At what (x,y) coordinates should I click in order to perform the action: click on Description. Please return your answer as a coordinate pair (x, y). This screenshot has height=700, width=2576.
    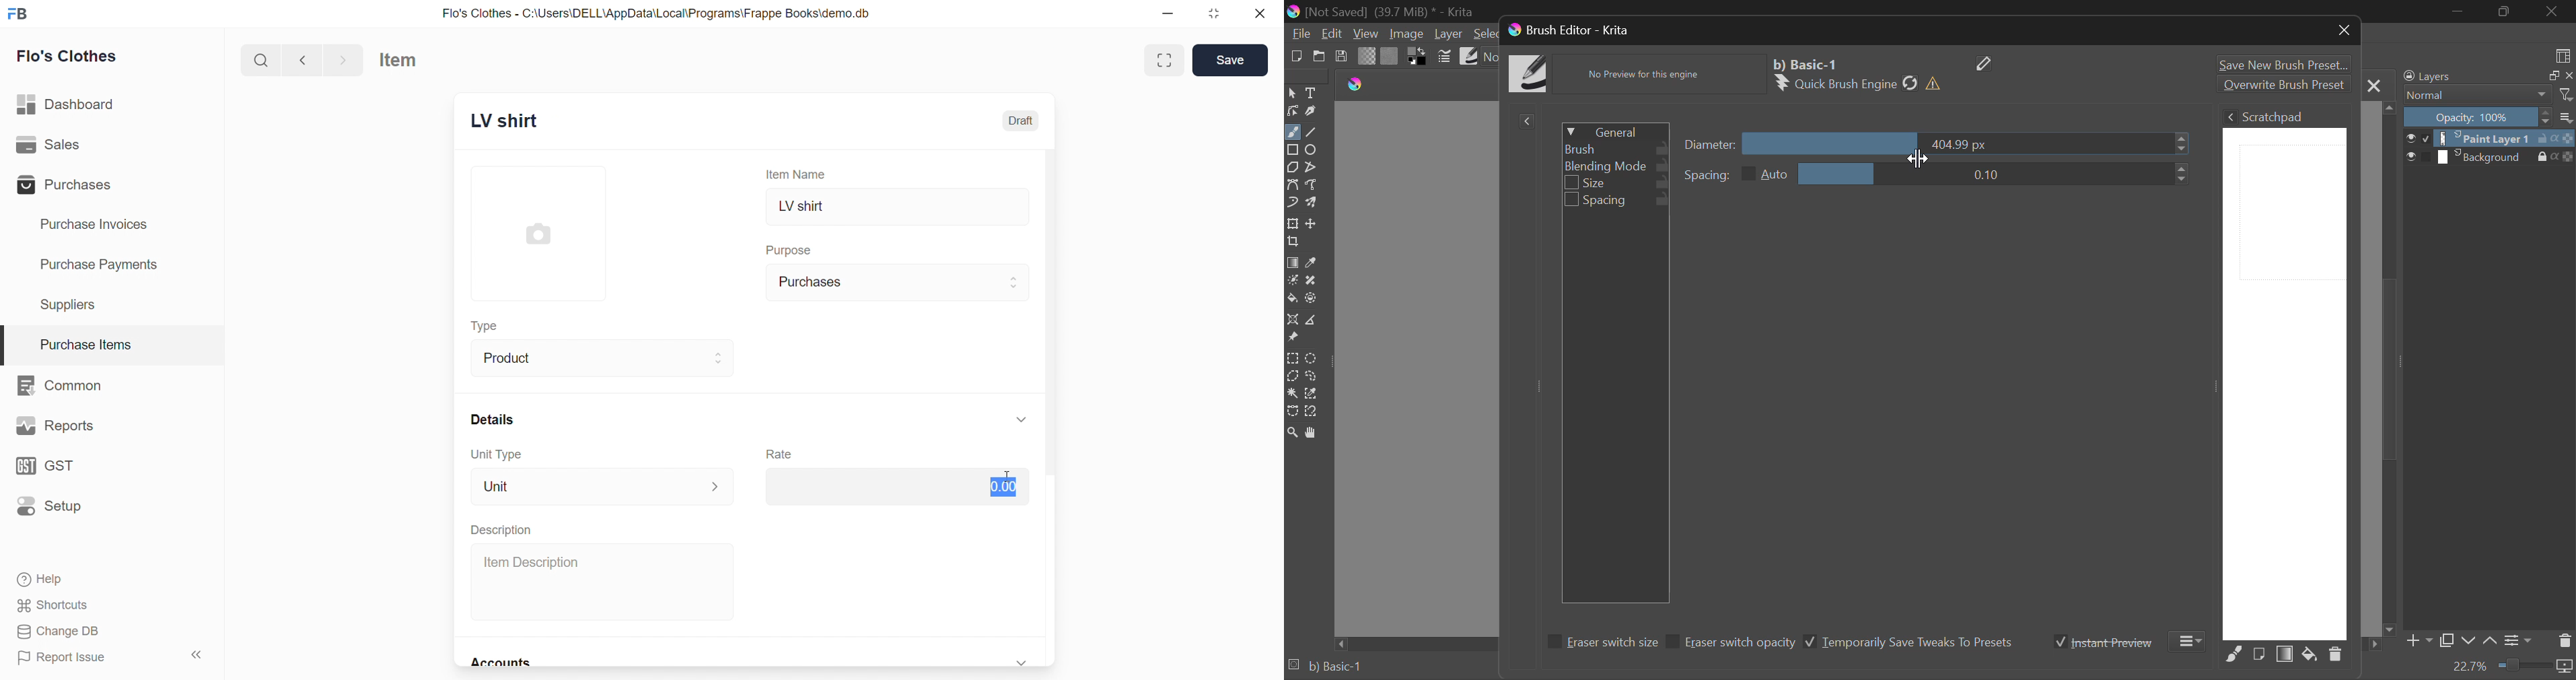
    Looking at the image, I should click on (500, 529).